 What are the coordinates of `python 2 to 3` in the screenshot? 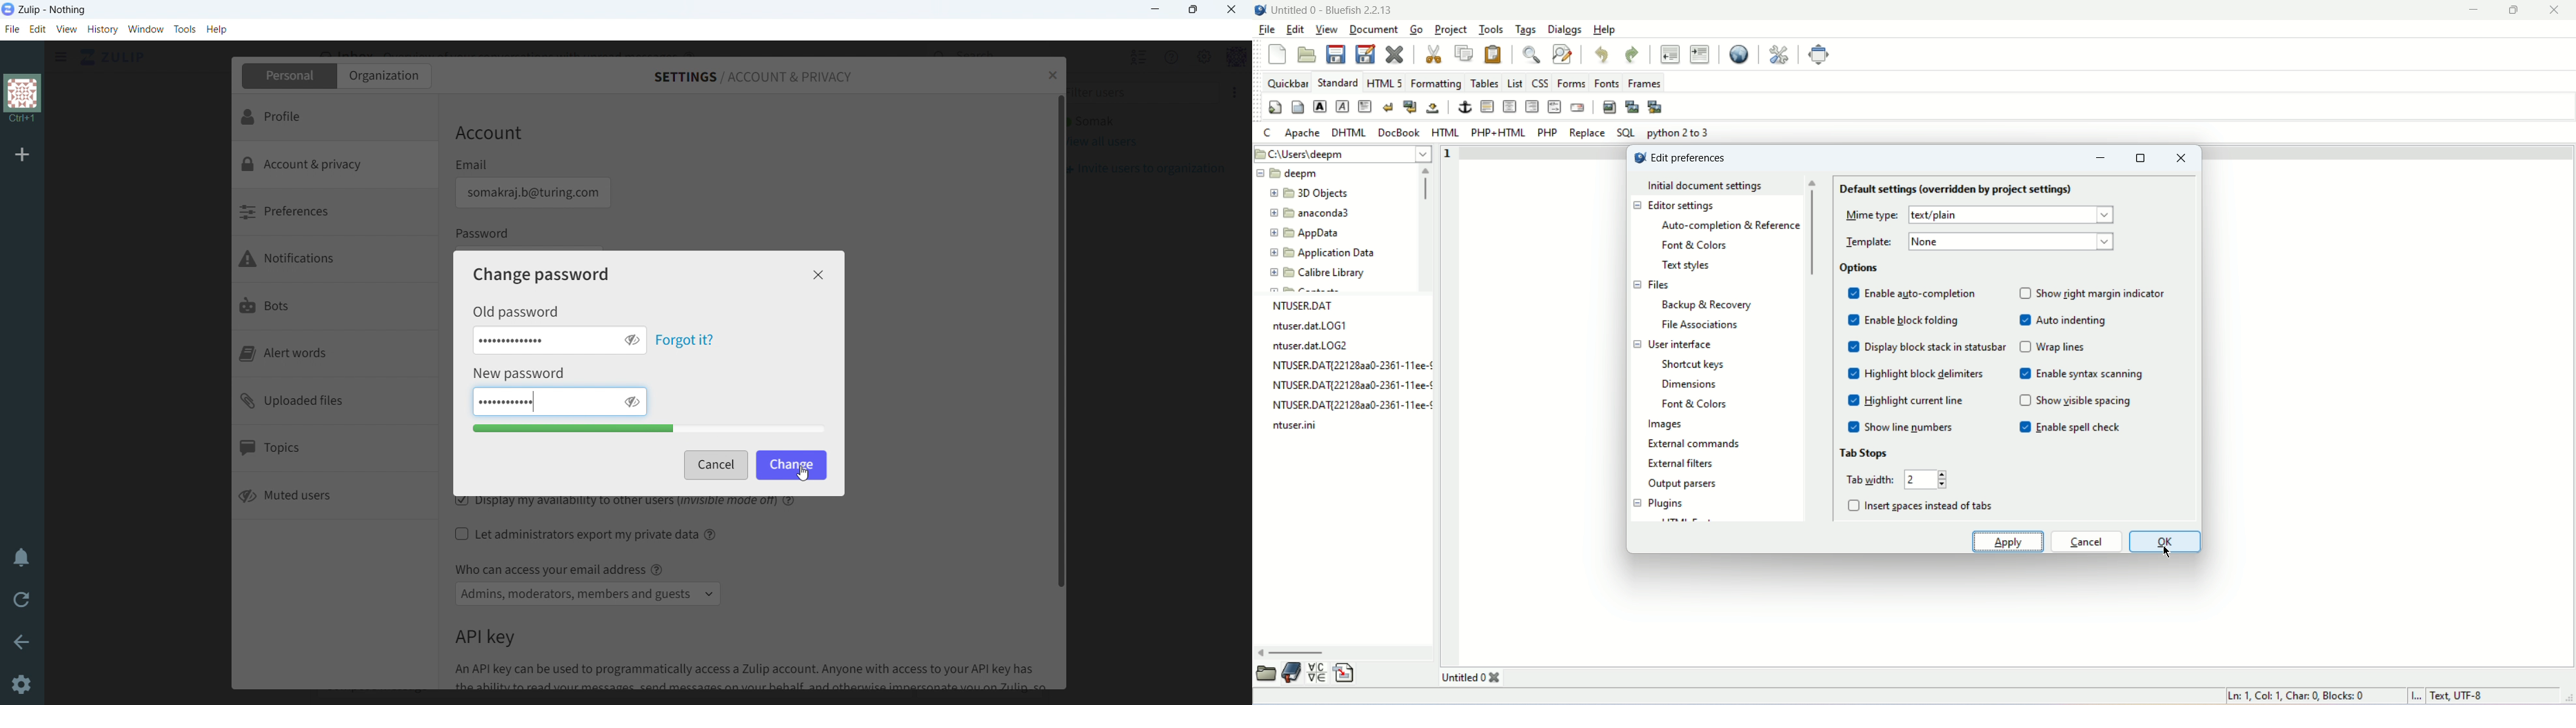 It's located at (1682, 134).